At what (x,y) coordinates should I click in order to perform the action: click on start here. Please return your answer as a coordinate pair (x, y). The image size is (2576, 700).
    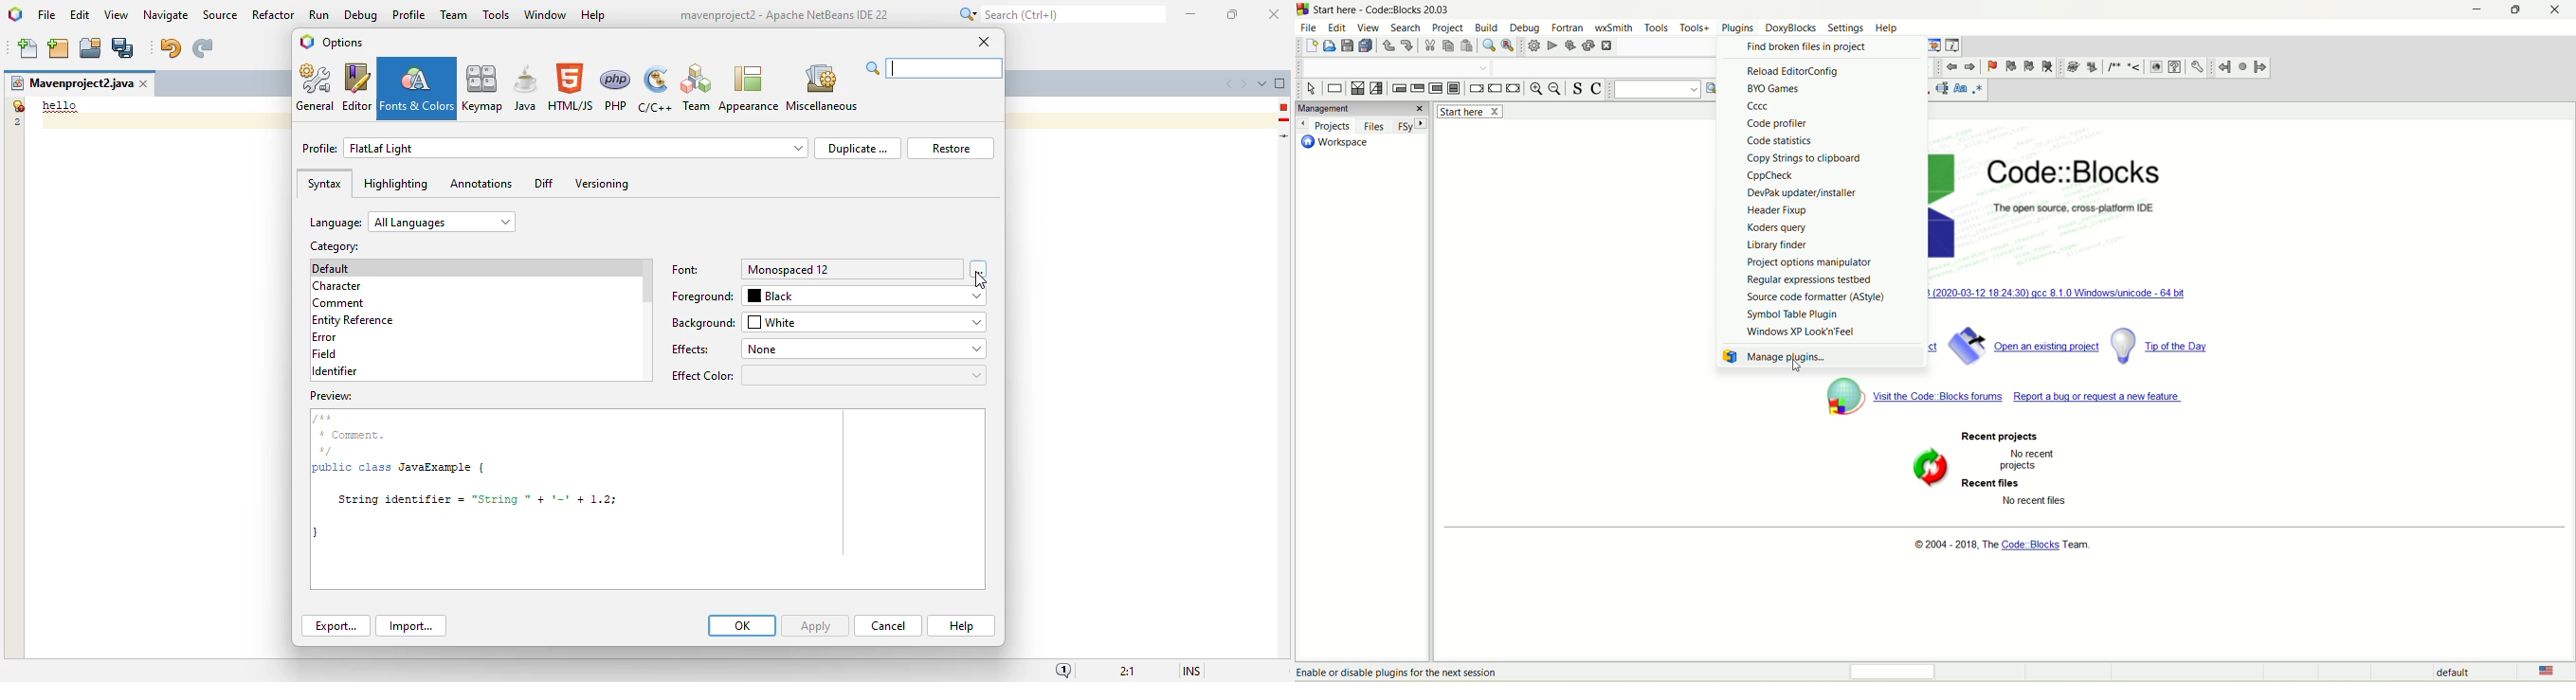
    Looking at the image, I should click on (1469, 111).